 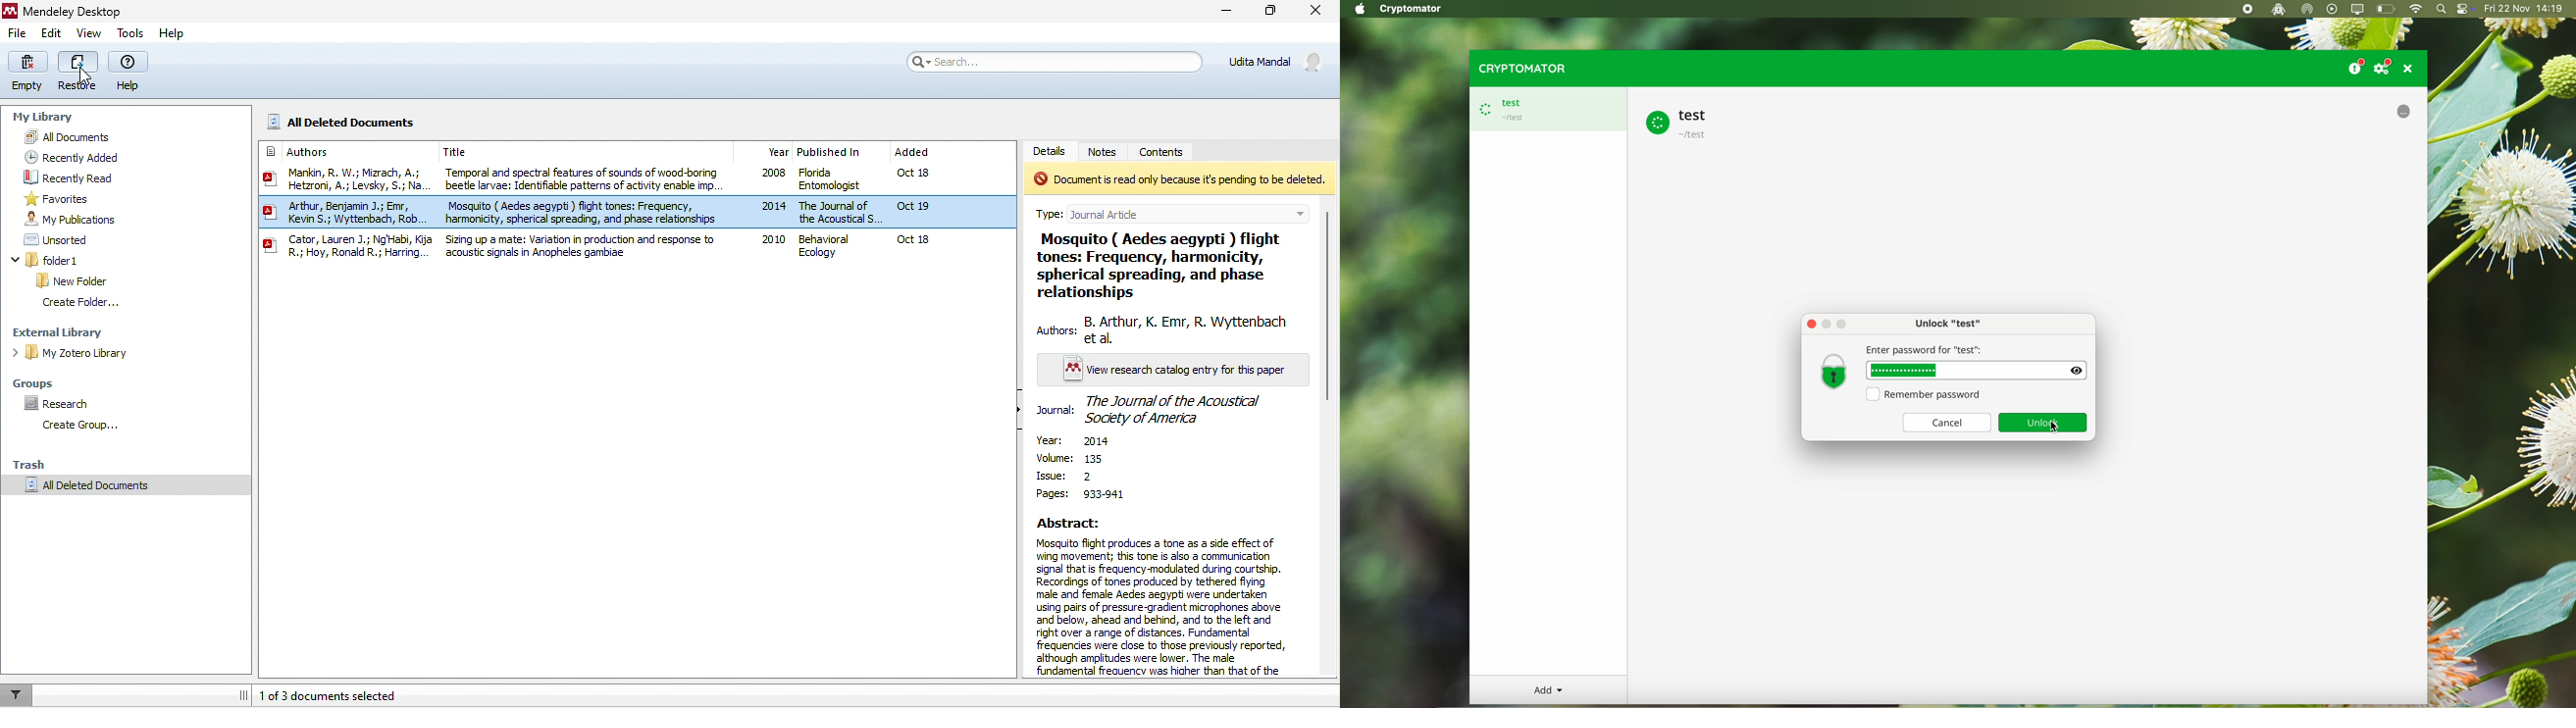 I want to click on close, so click(x=1317, y=10).